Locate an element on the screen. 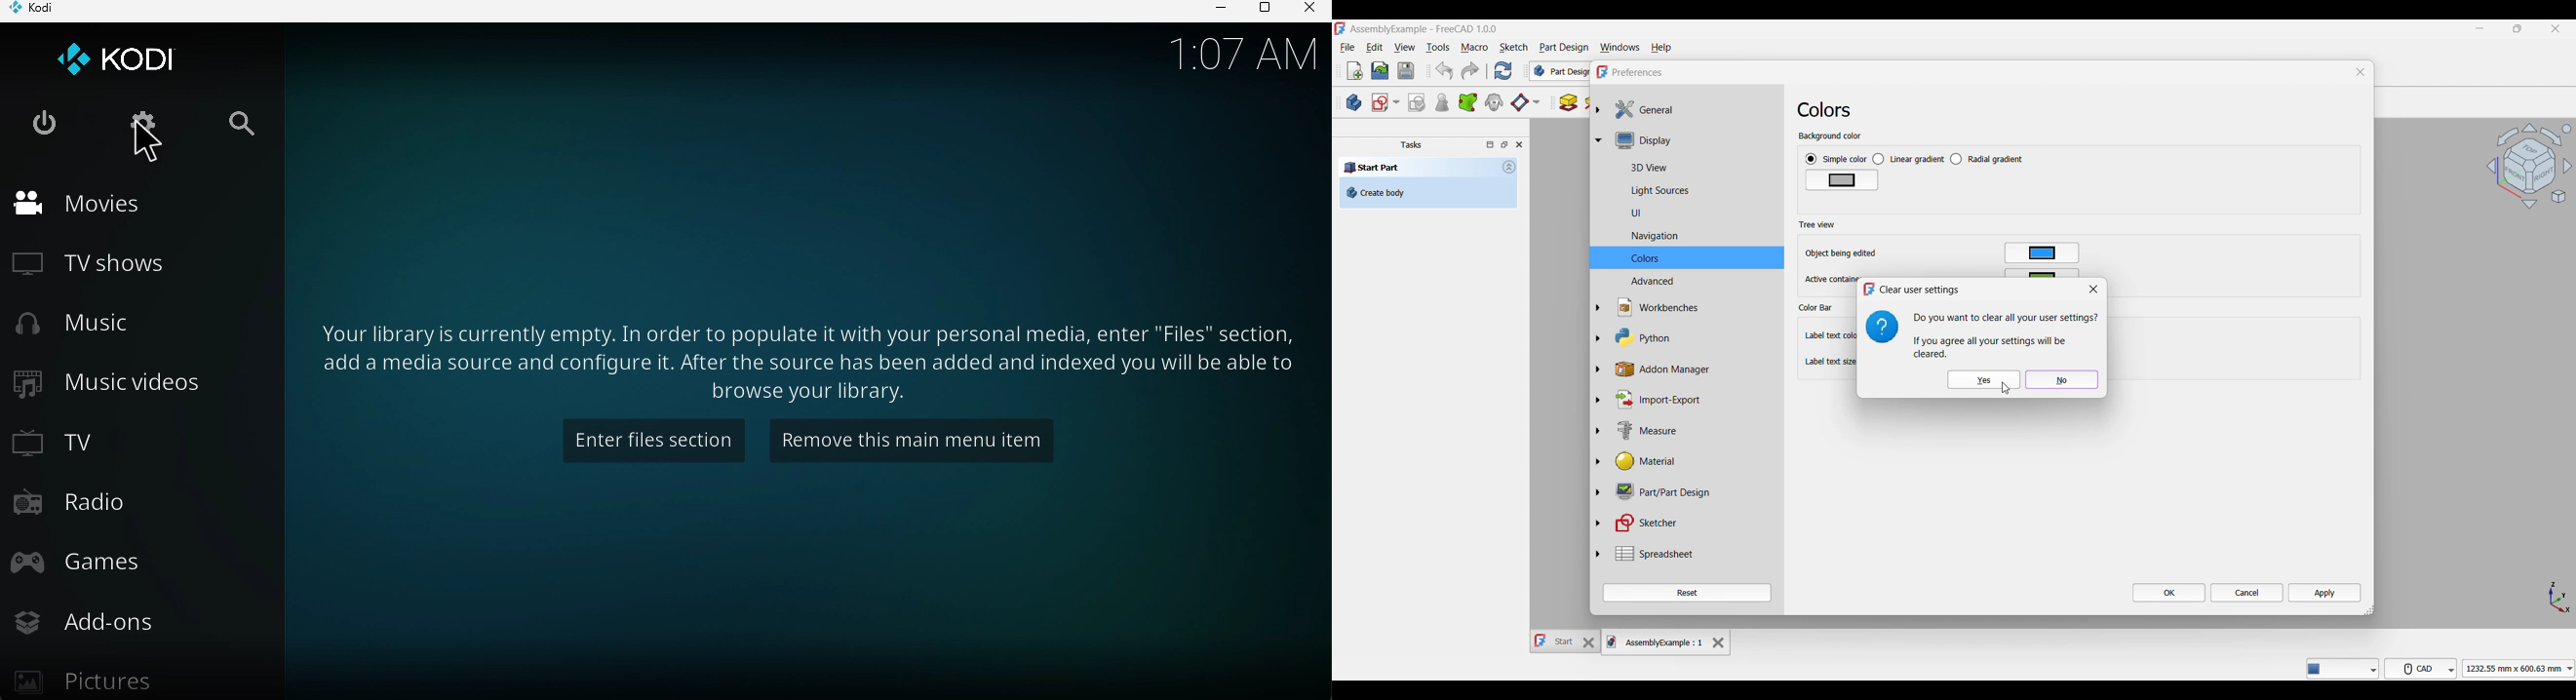 This screenshot has height=700, width=2576. Show in smaller tab is located at coordinates (2517, 29).